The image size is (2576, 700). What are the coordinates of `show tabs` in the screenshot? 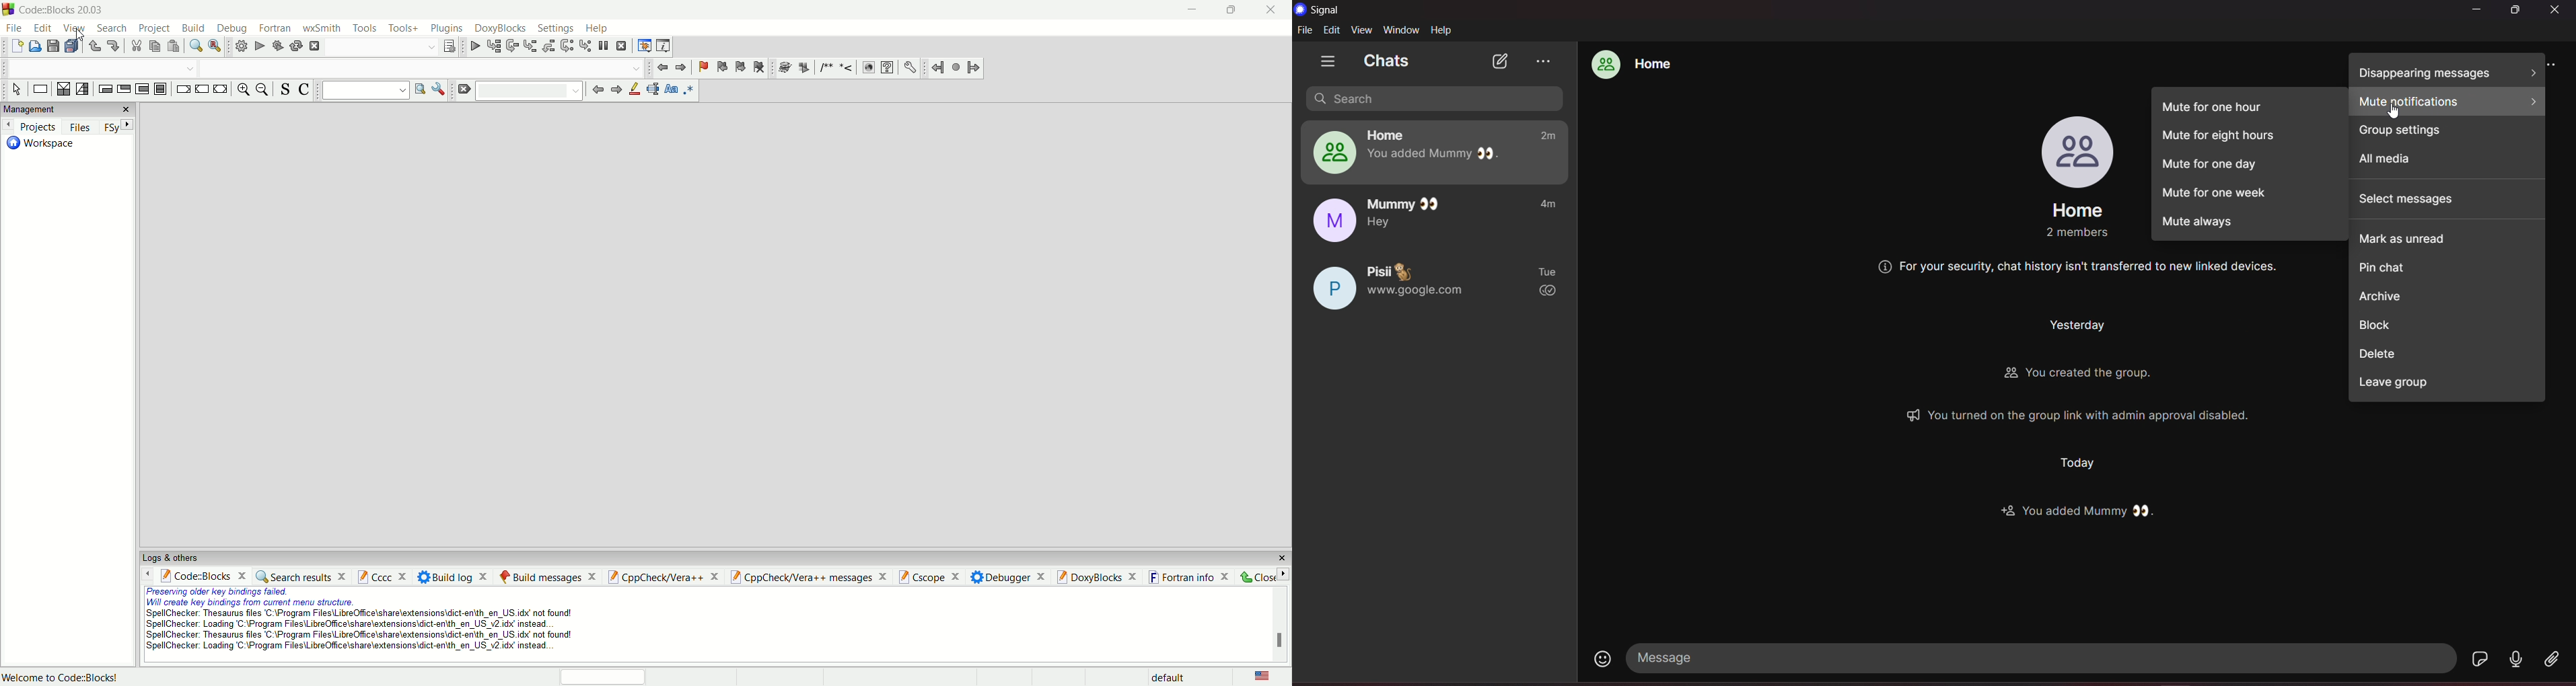 It's located at (1327, 62).